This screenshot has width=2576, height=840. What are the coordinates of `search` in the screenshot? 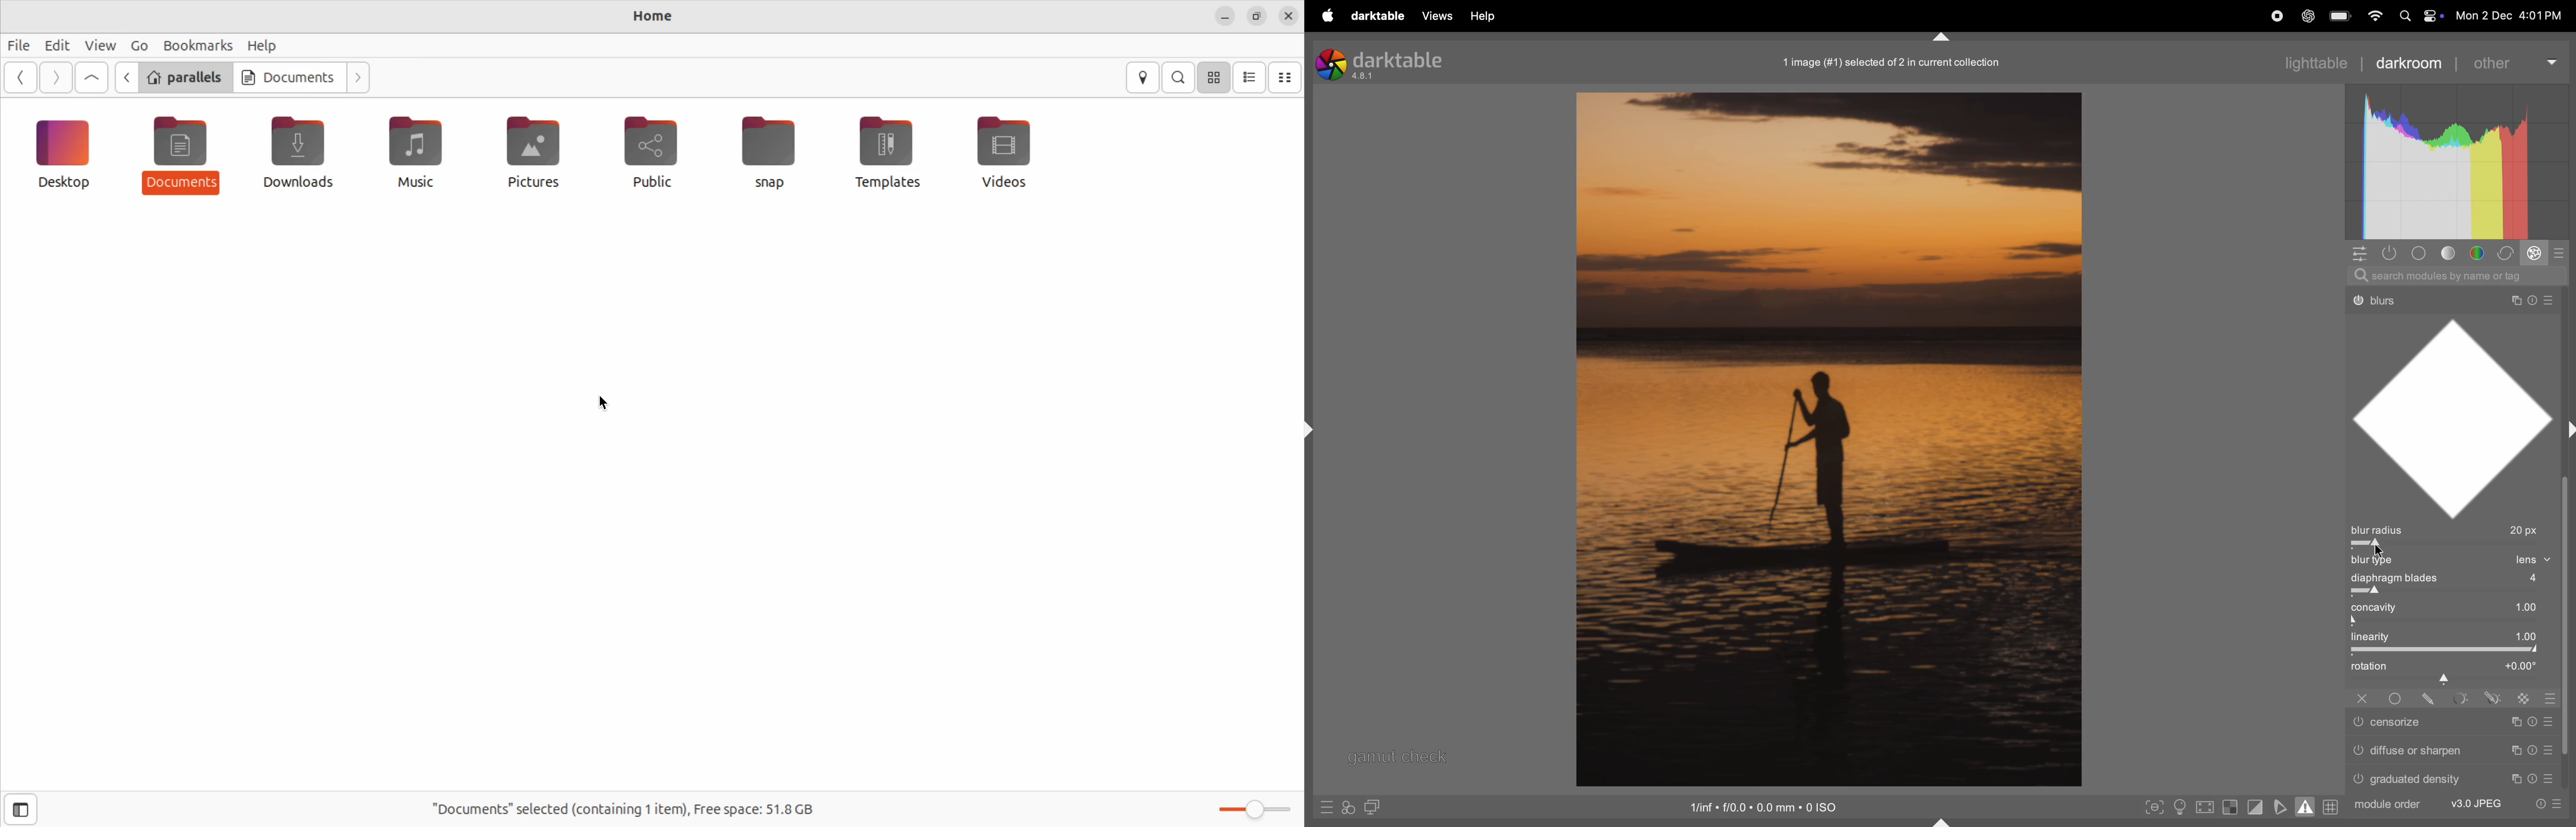 It's located at (1180, 77).